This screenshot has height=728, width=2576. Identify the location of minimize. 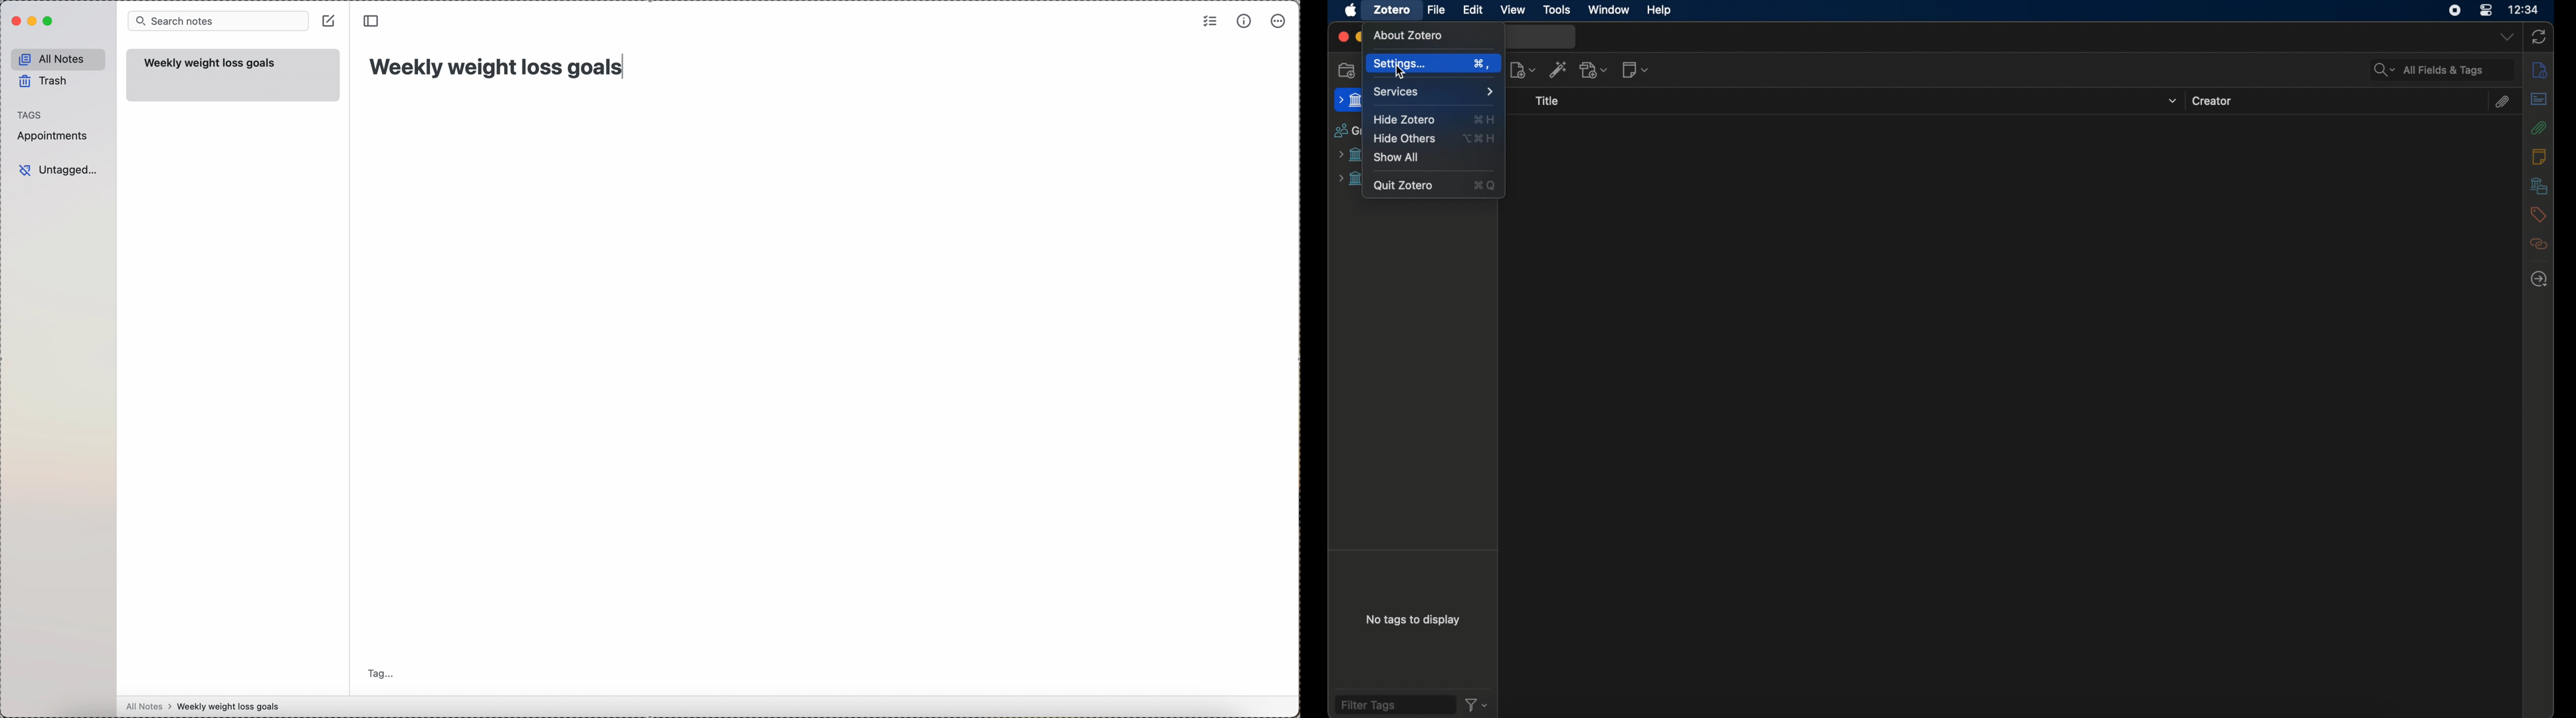
(1360, 37).